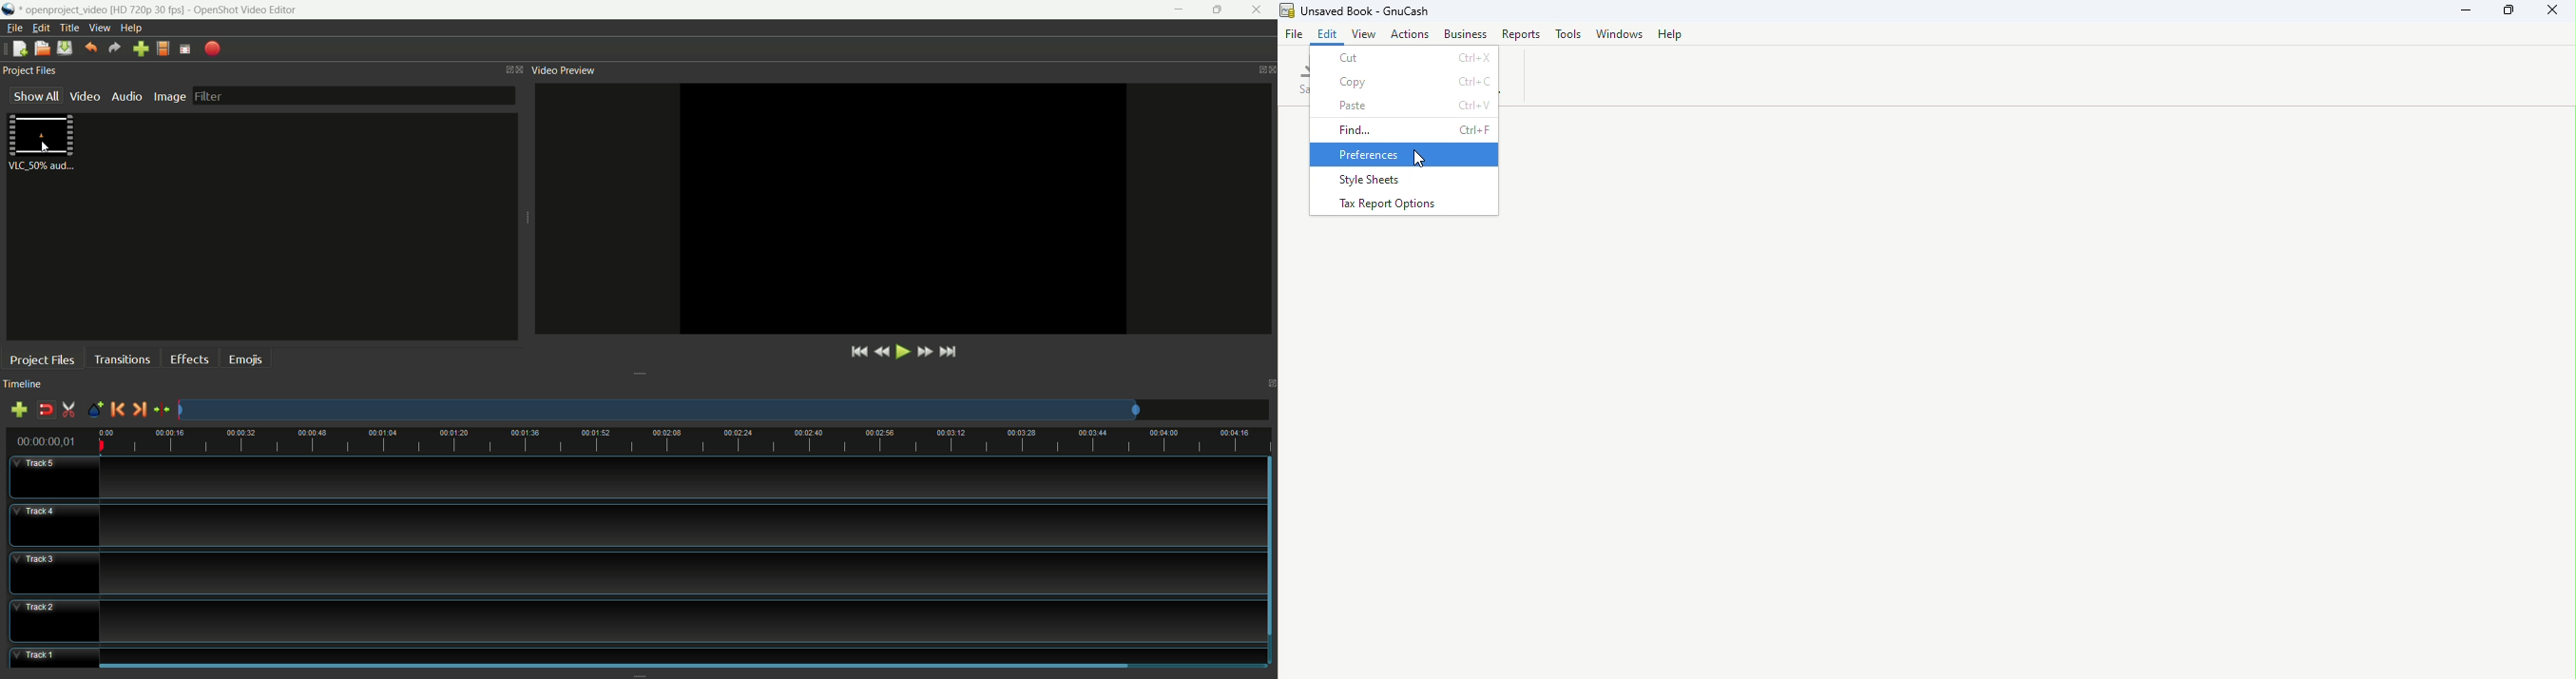  I want to click on Help, so click(1681, 31).